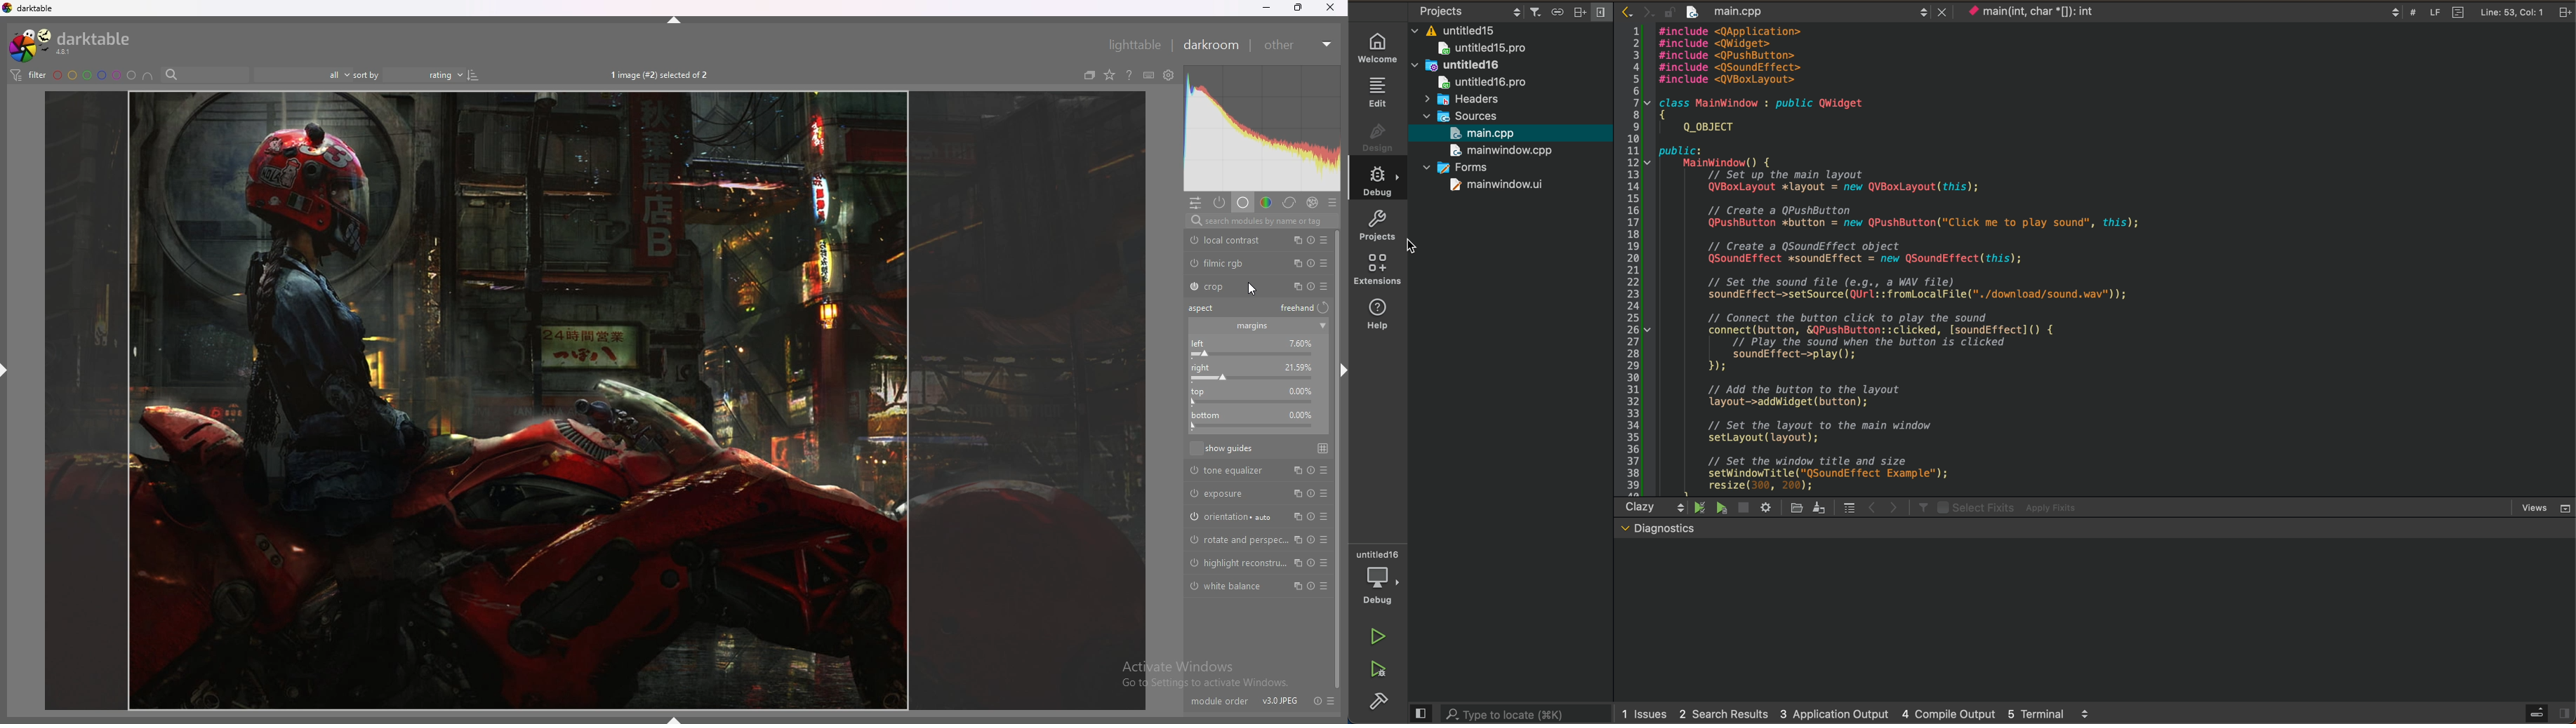  Describe the element at coordinates (1442, 11) in the screenshot. I see `projects` at that location.